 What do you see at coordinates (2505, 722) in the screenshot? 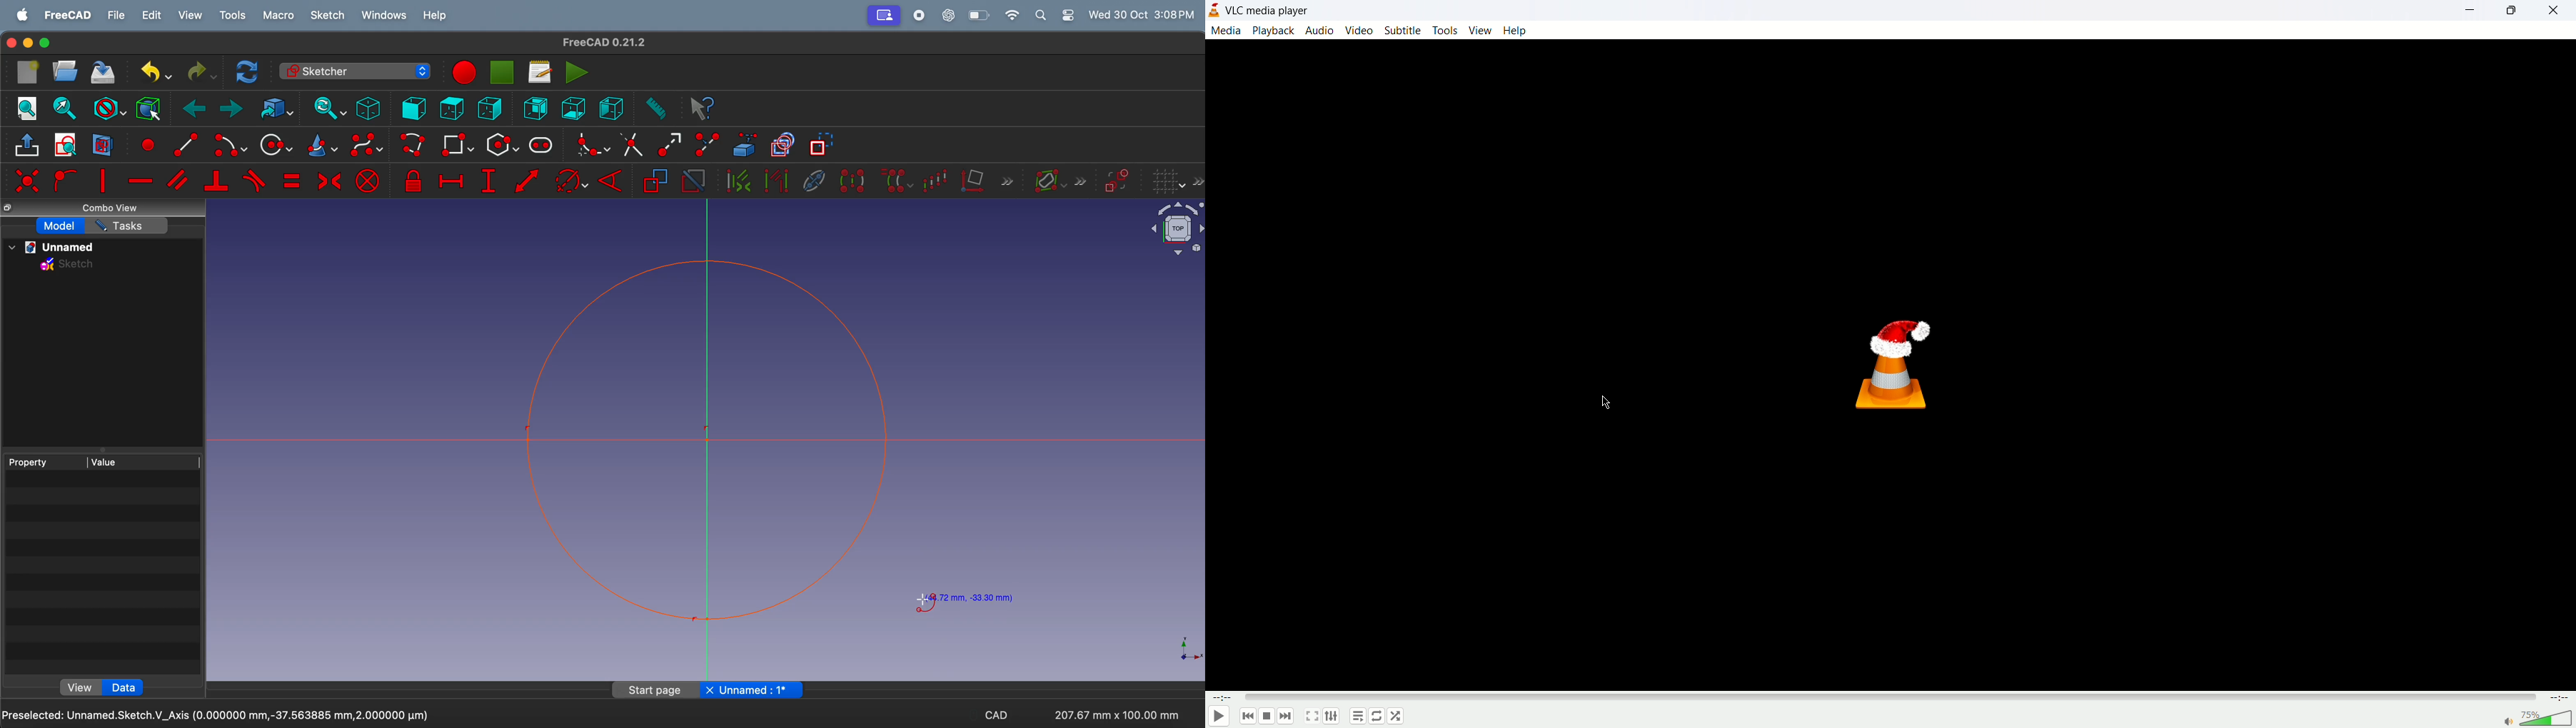
I see `mute/unmute` at bounding box center [2505, 722].